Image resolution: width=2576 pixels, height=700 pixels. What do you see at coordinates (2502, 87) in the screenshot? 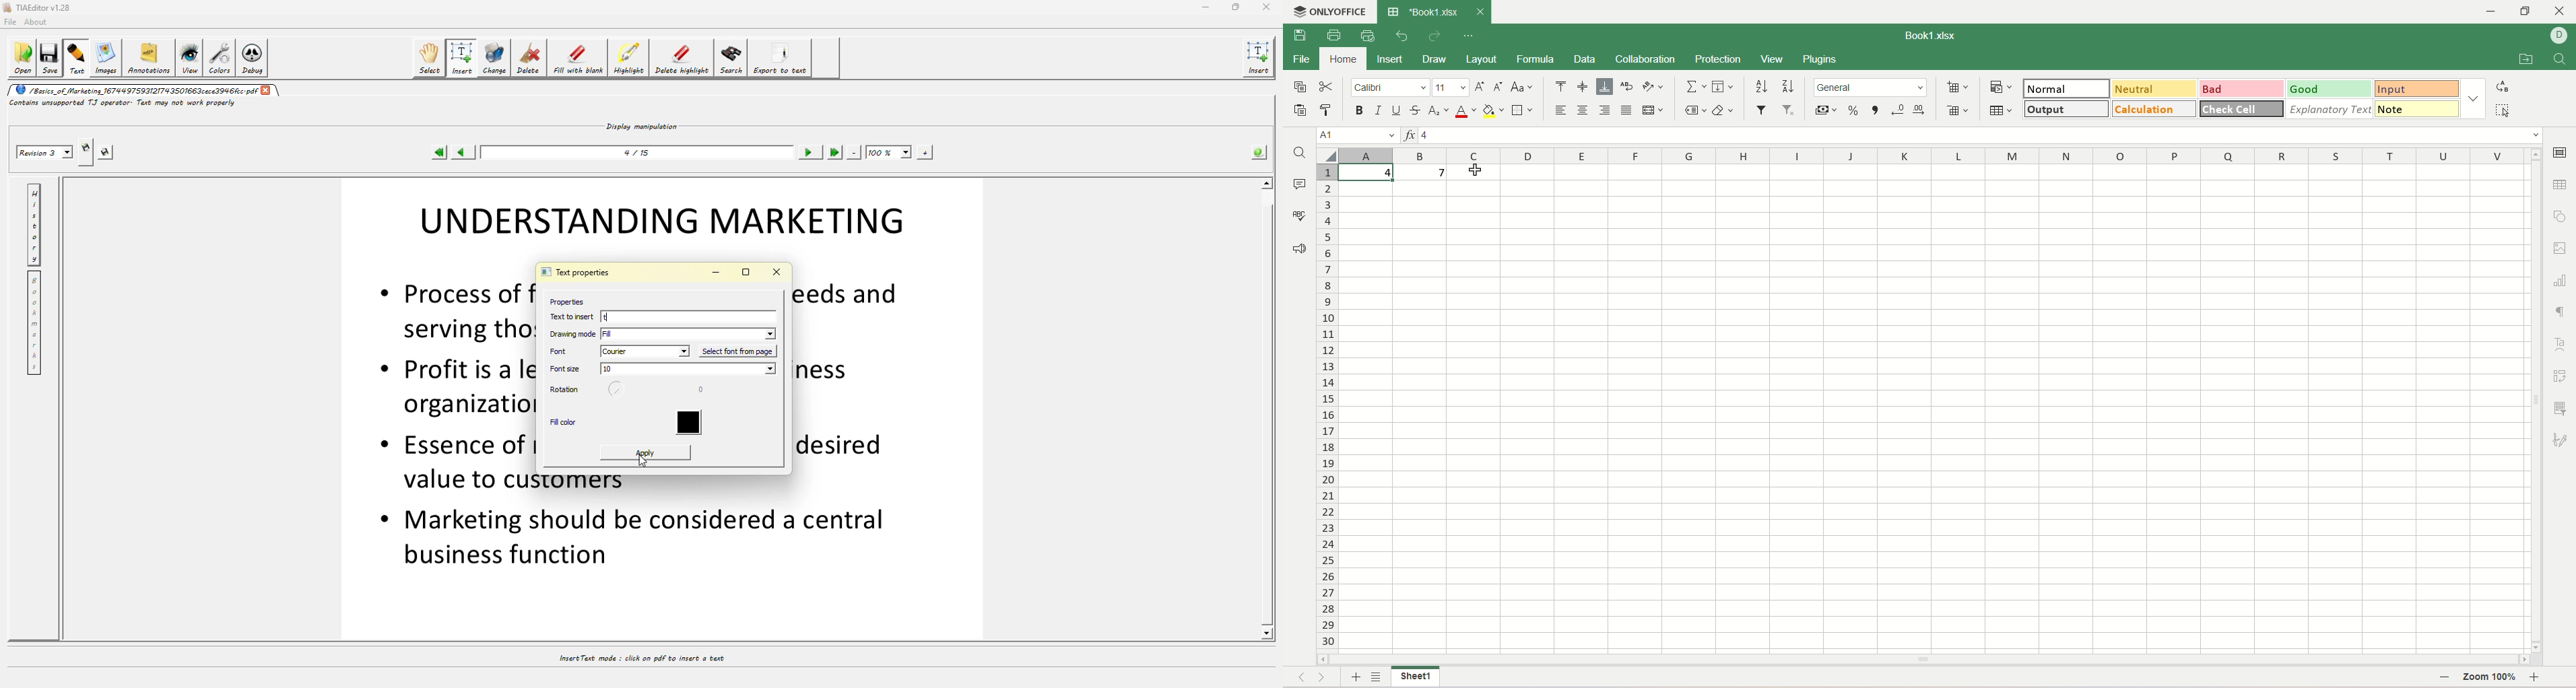
I see `replace` at bounding box center [2502, 87].